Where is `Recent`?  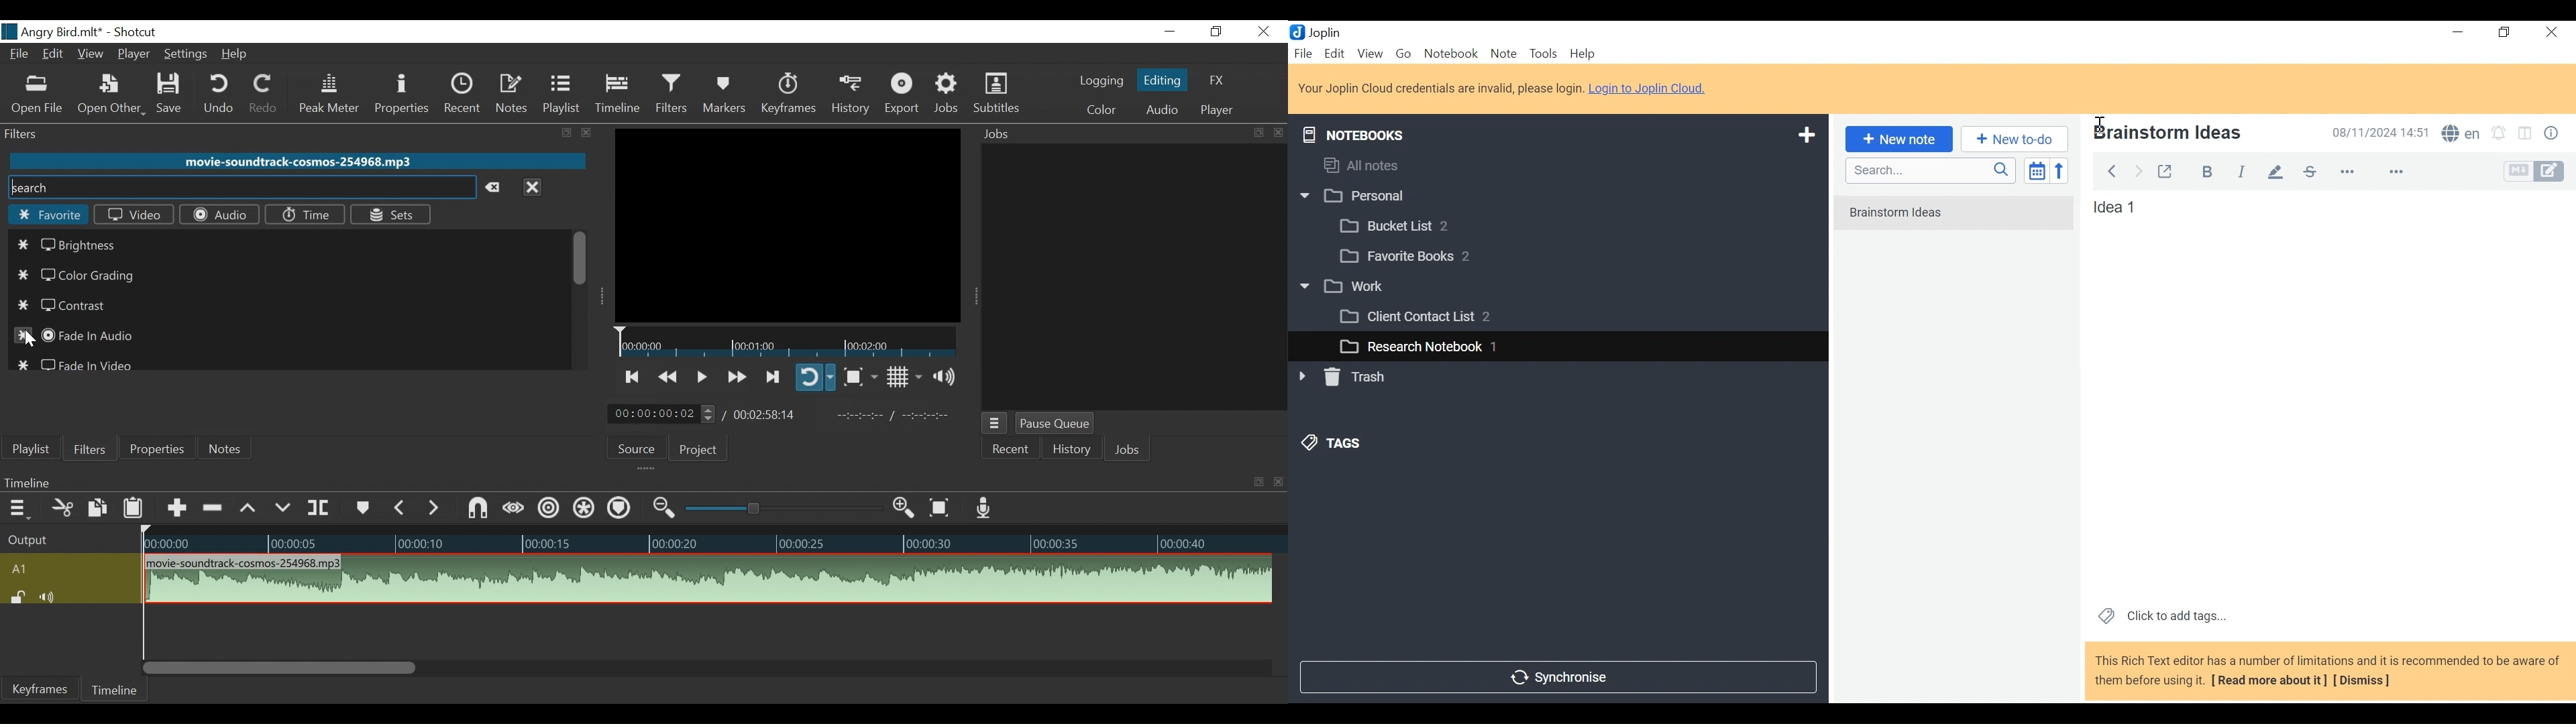 Recent is located at coordinates (464, 93).